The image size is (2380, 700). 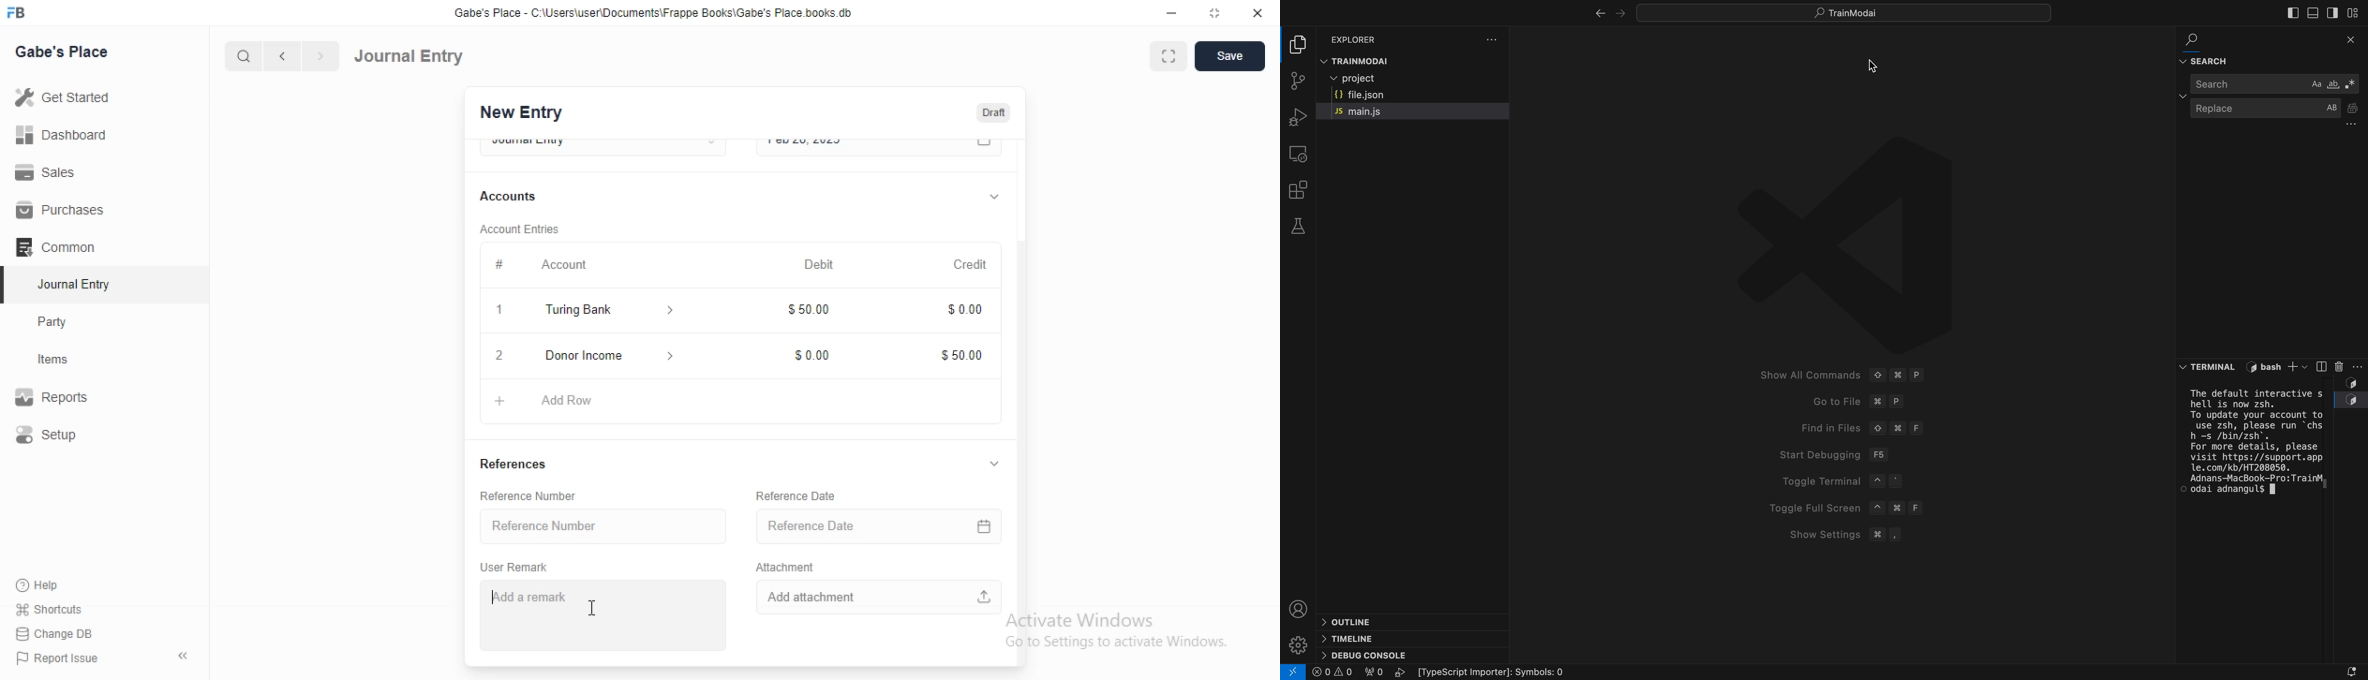 I want to click on close, so click(x=1258, y=14).